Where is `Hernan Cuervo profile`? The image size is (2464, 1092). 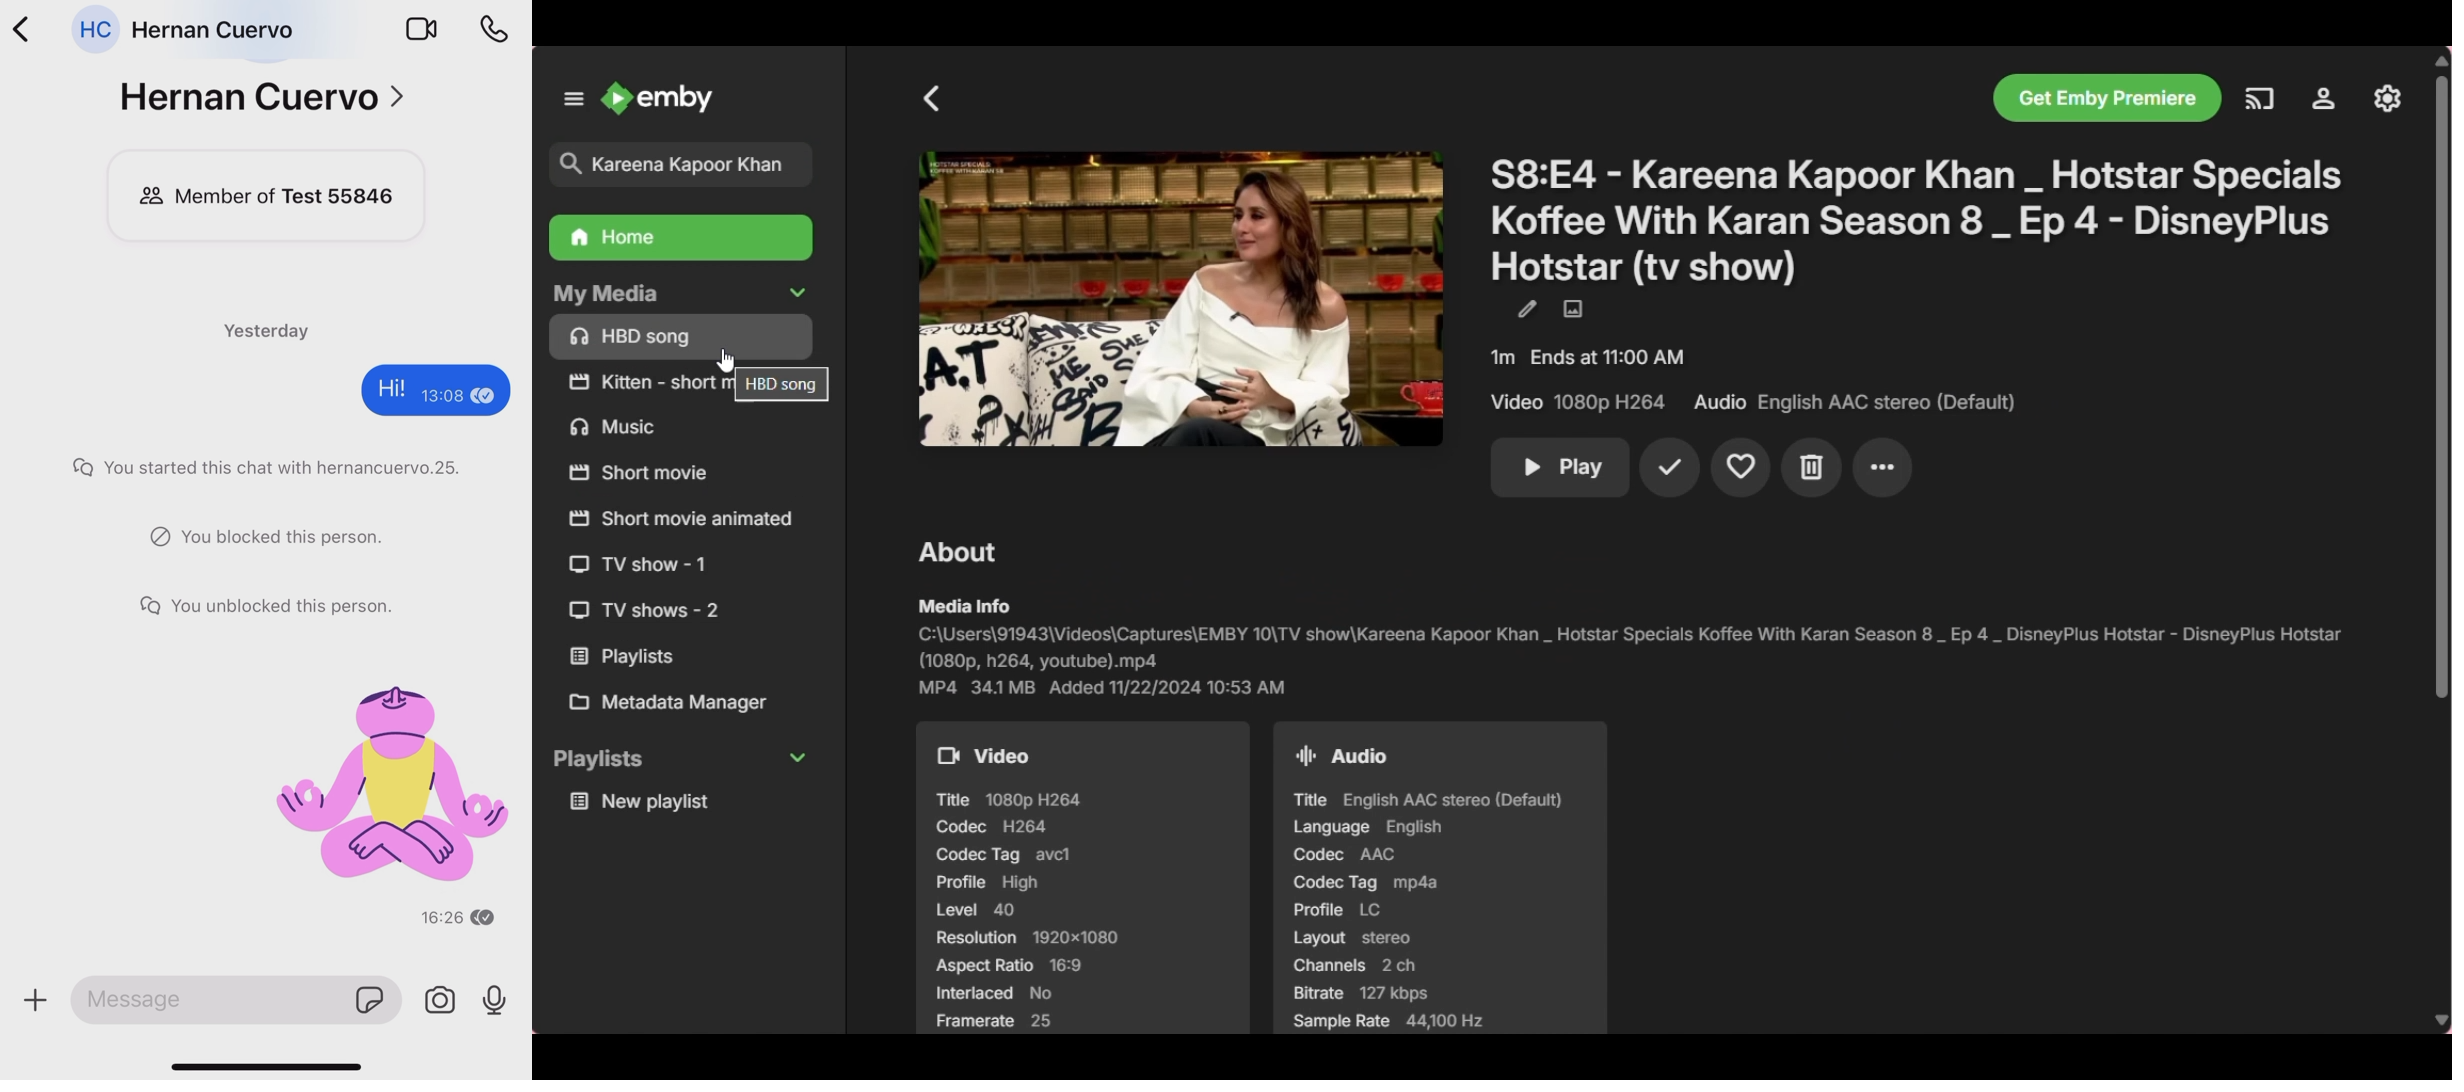
Hernan Cuervo profile is located at coordinates (182, 28).